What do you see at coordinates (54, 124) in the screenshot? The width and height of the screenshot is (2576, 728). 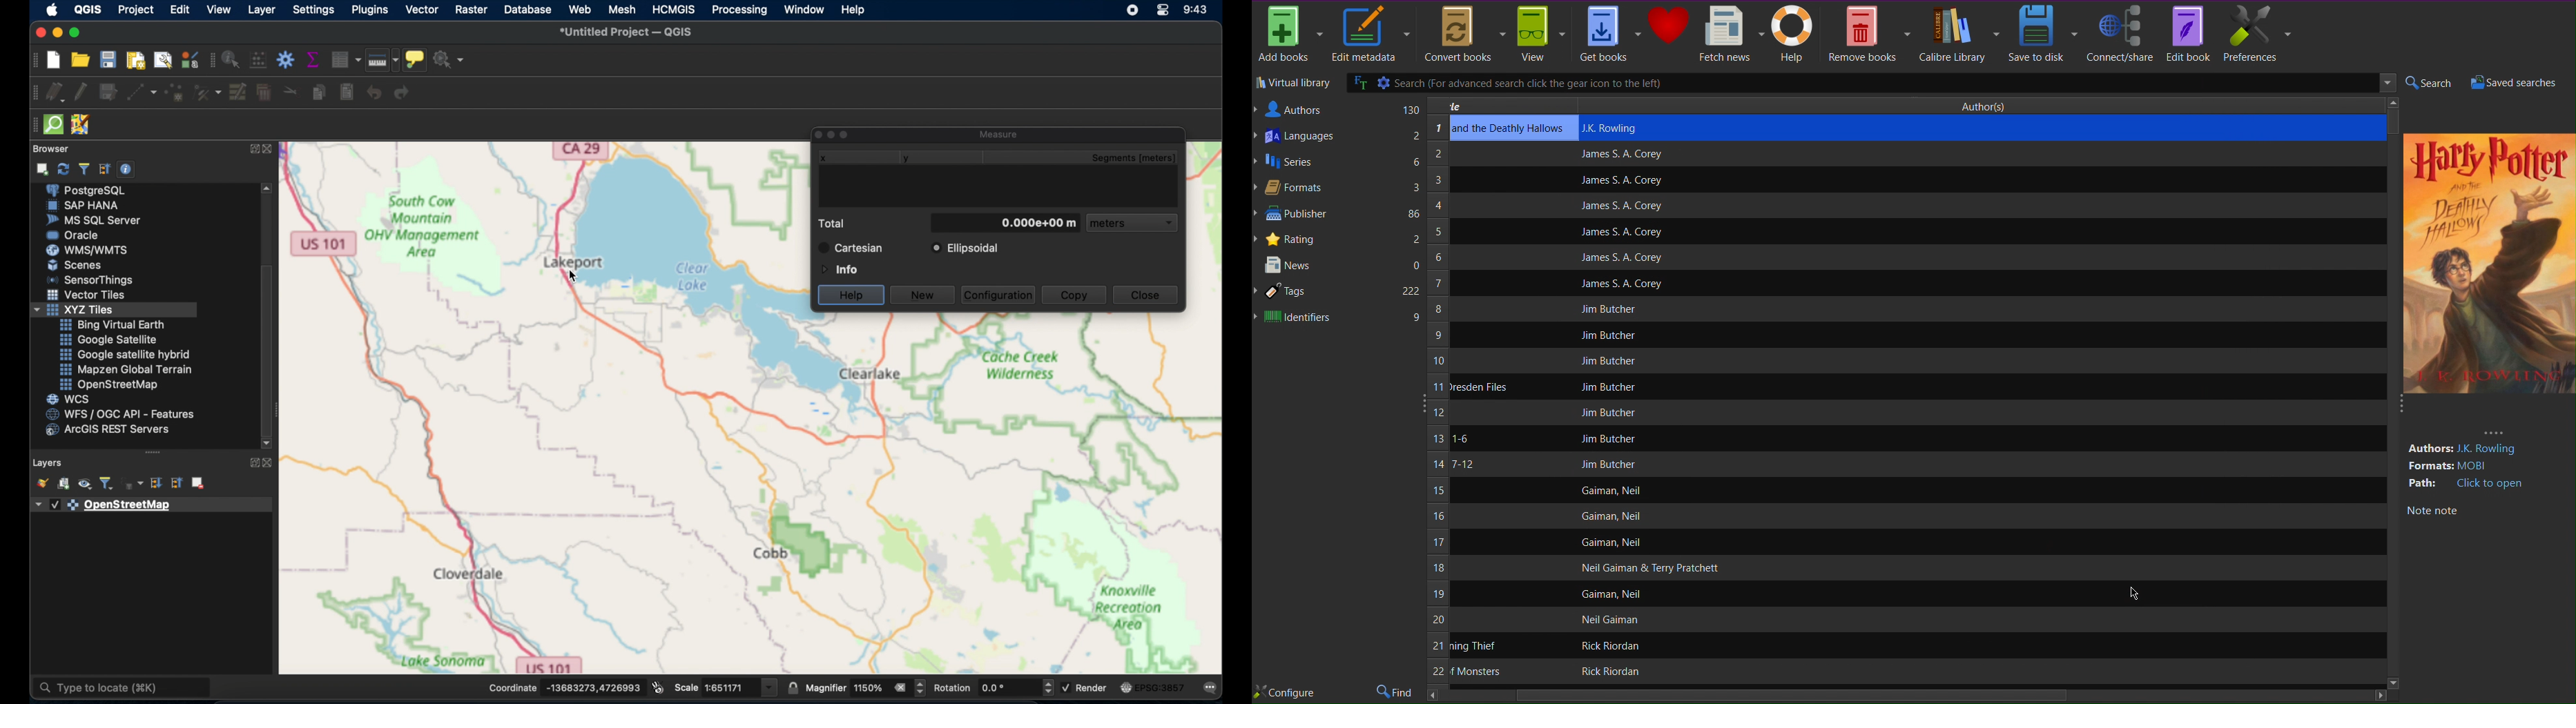 I see `quicksom` at bounding box center [54, 124].